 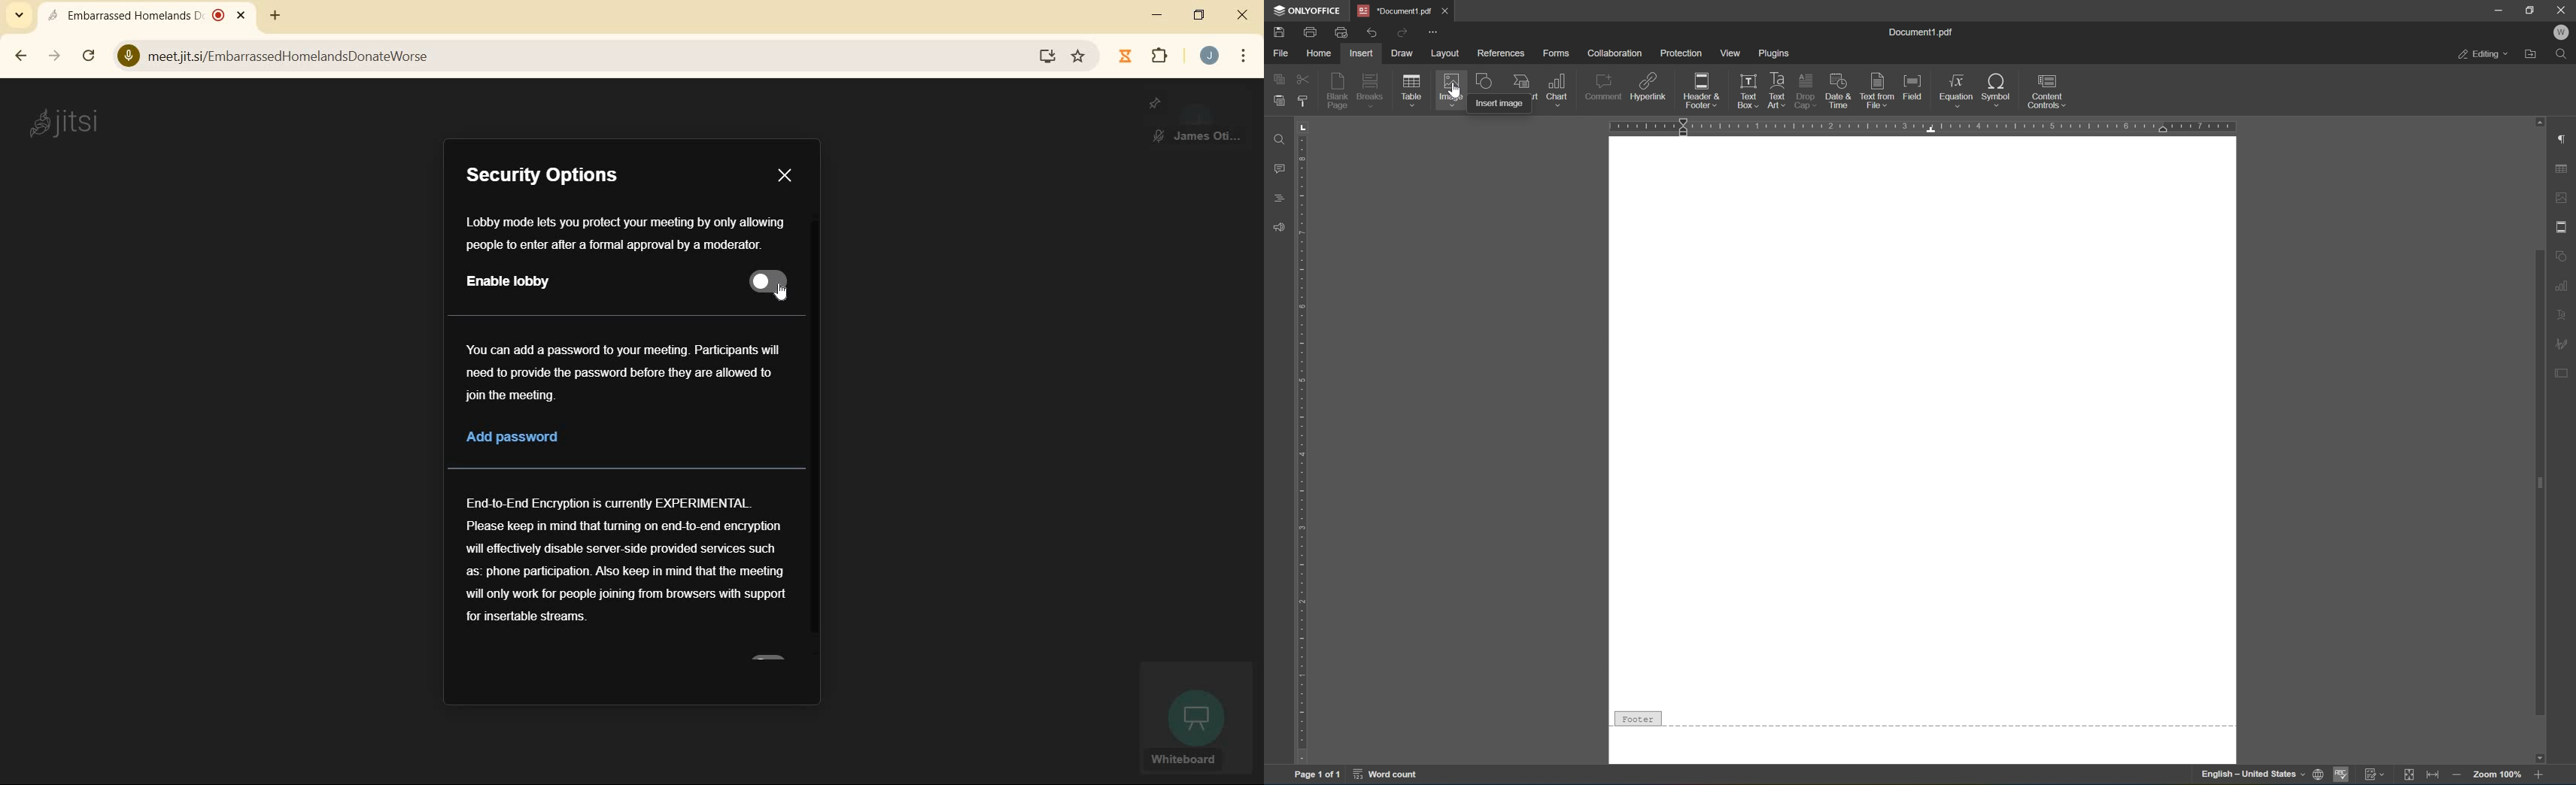 What do you see at coordinates (2564, 254) in the screenshot?
I see `shape settings` at bounding box center [2564, 254].